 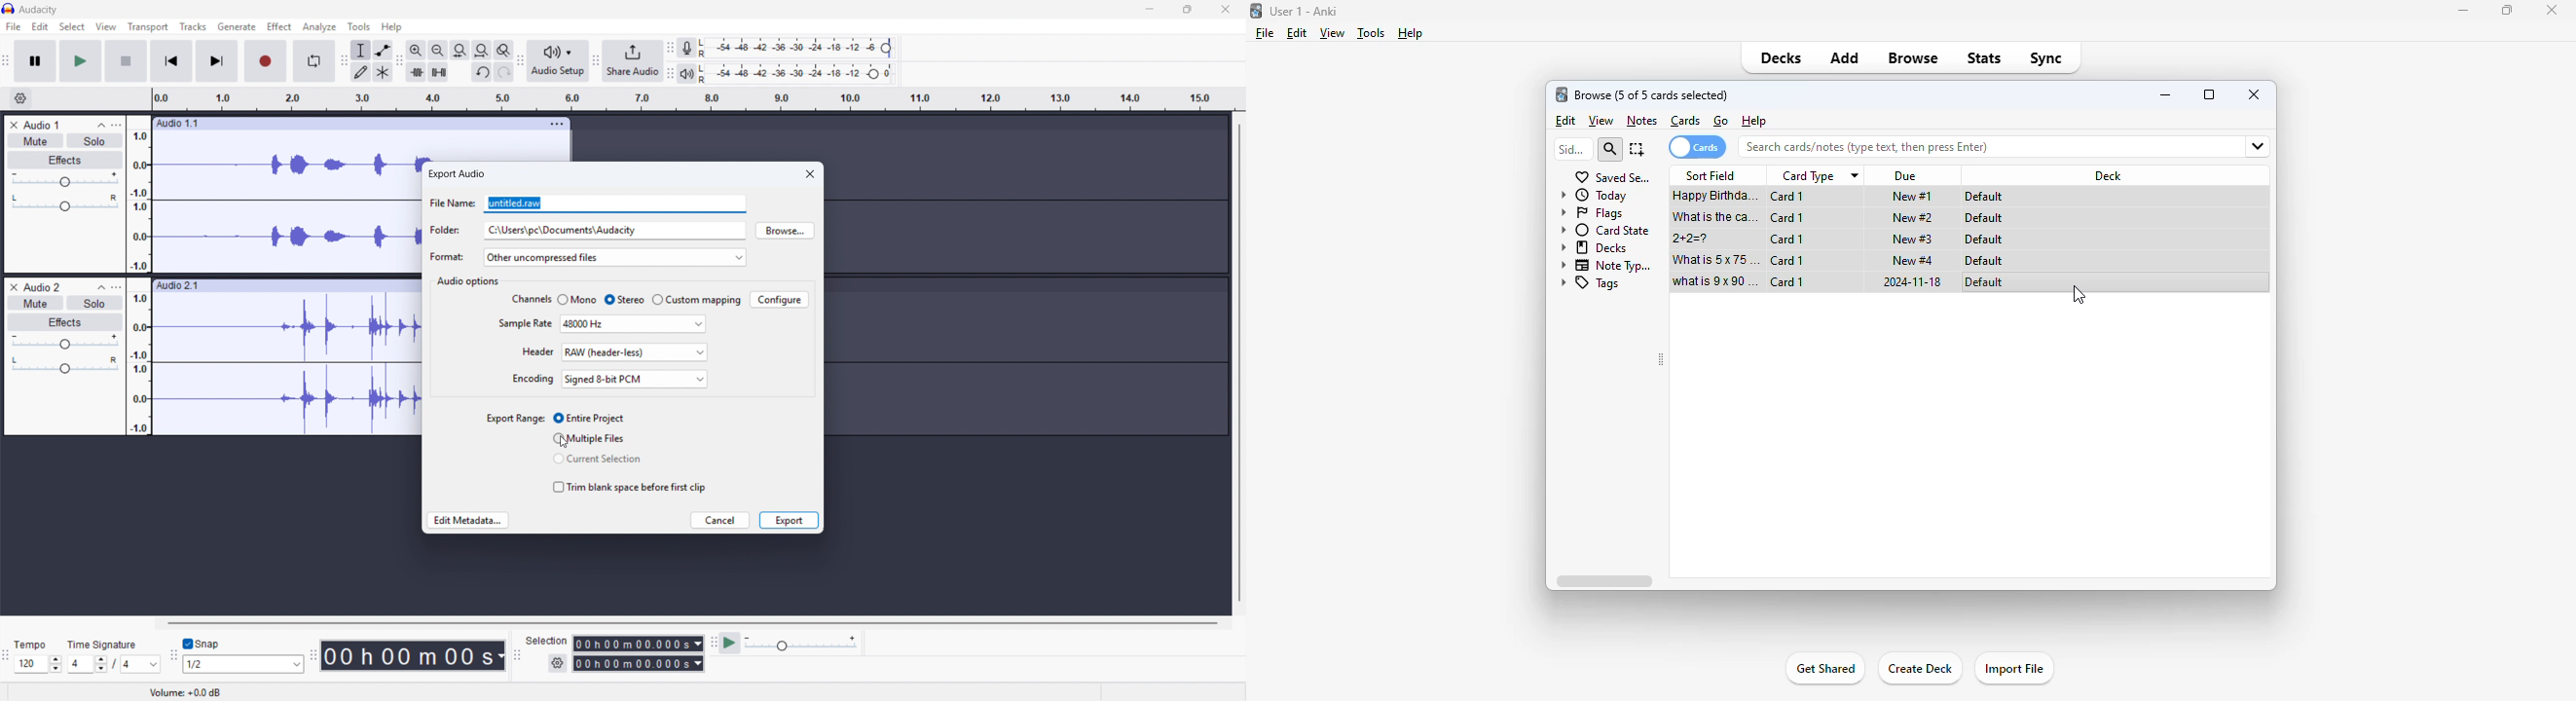 I want to click on Zoom out, so click(x=438, y=50).